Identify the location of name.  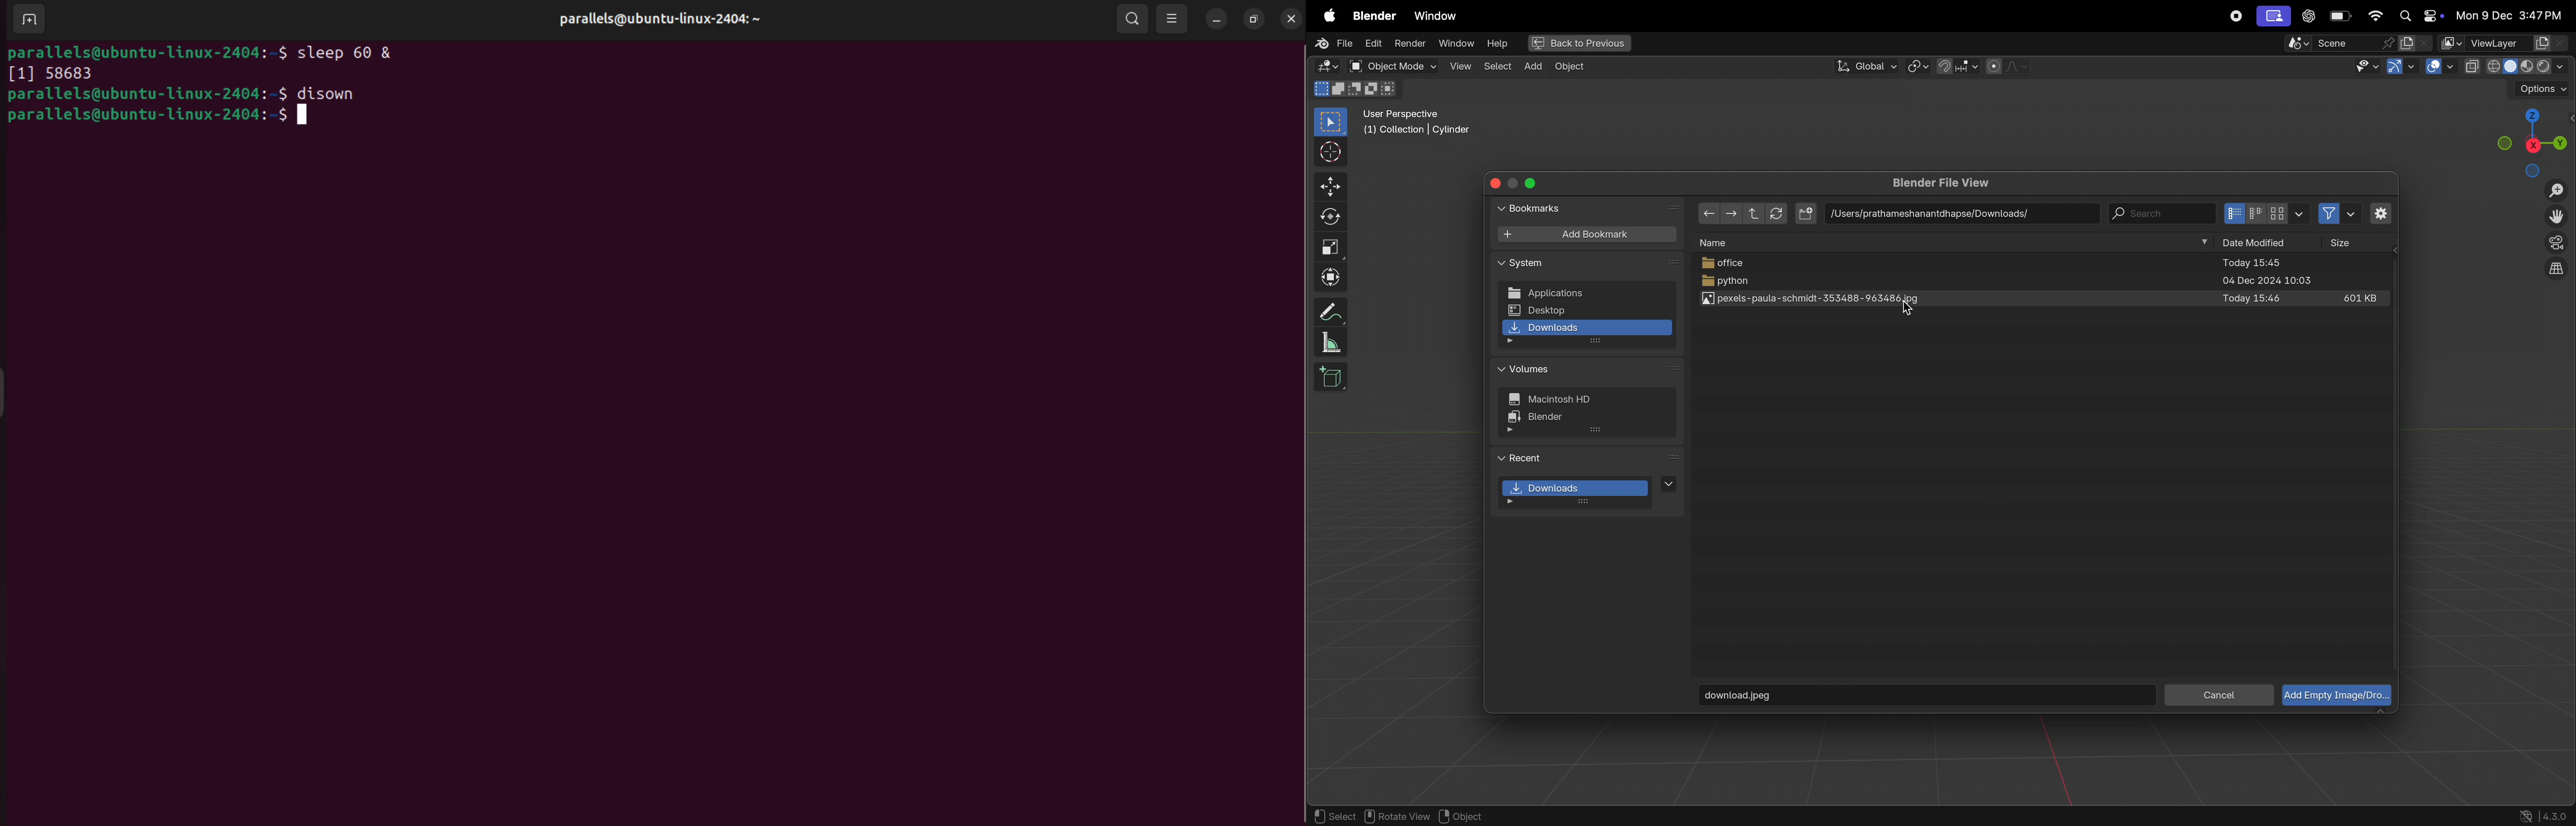
(1720, 242).